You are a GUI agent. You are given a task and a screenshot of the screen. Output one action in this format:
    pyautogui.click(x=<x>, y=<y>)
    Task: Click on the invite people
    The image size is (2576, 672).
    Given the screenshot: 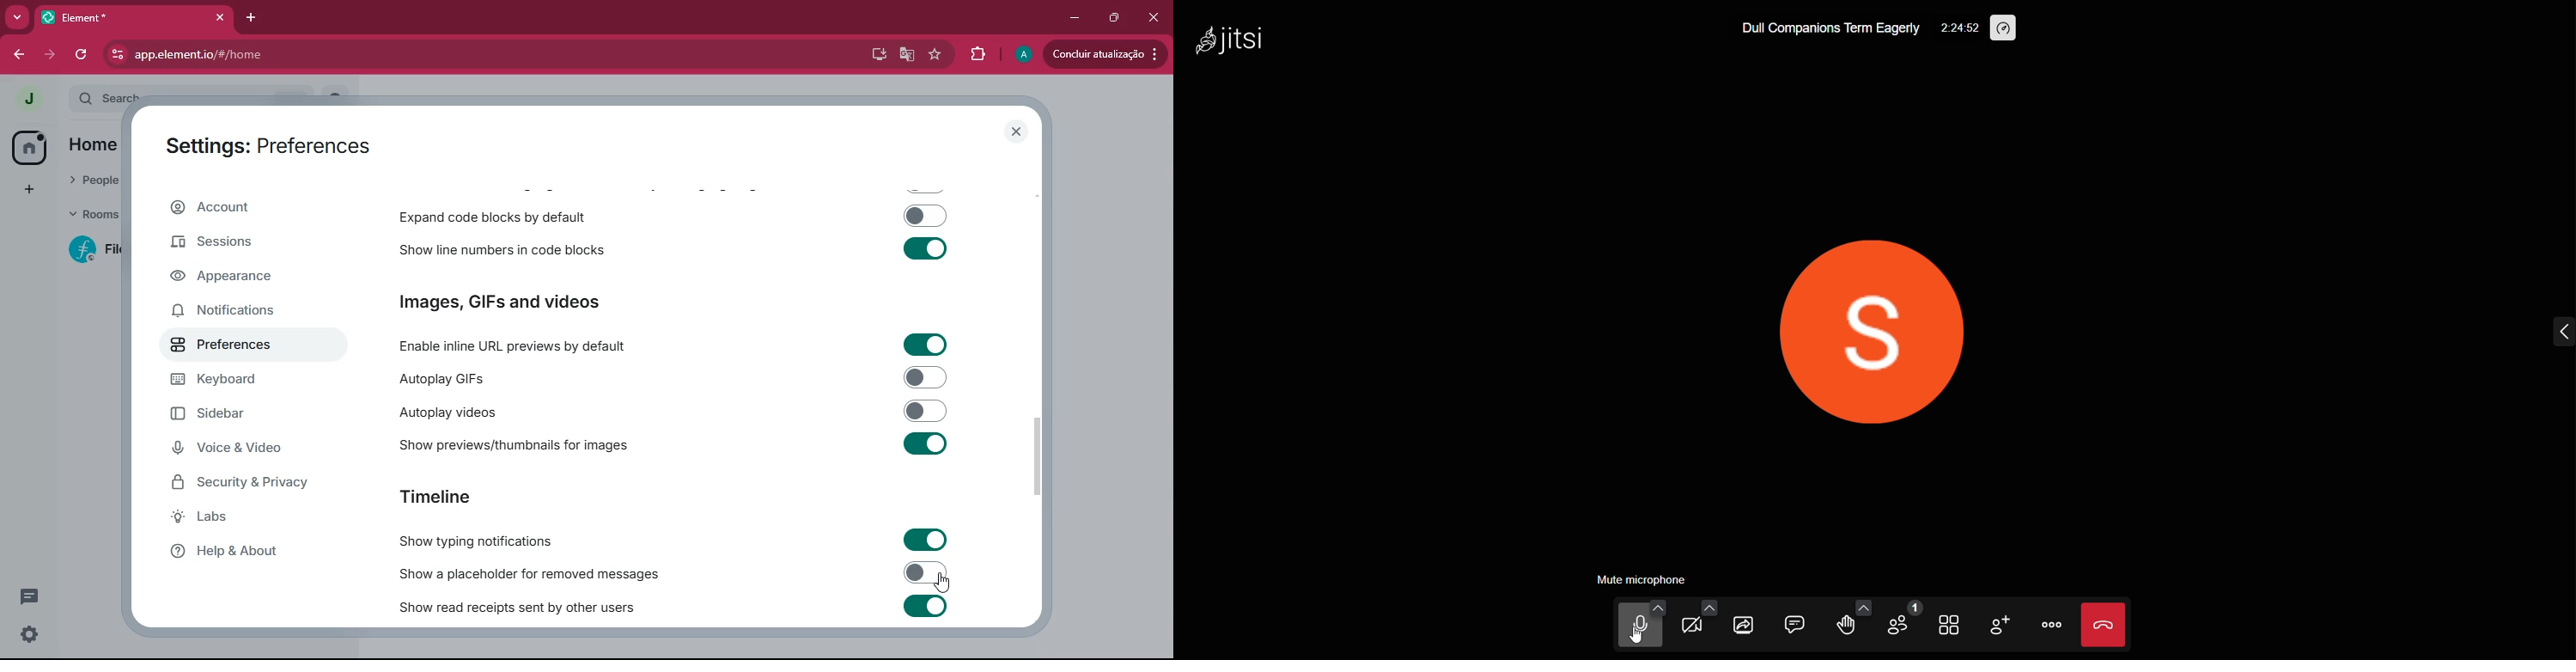 What is the action you would take?
    pyautogui.click(x=1993, y=624)
    